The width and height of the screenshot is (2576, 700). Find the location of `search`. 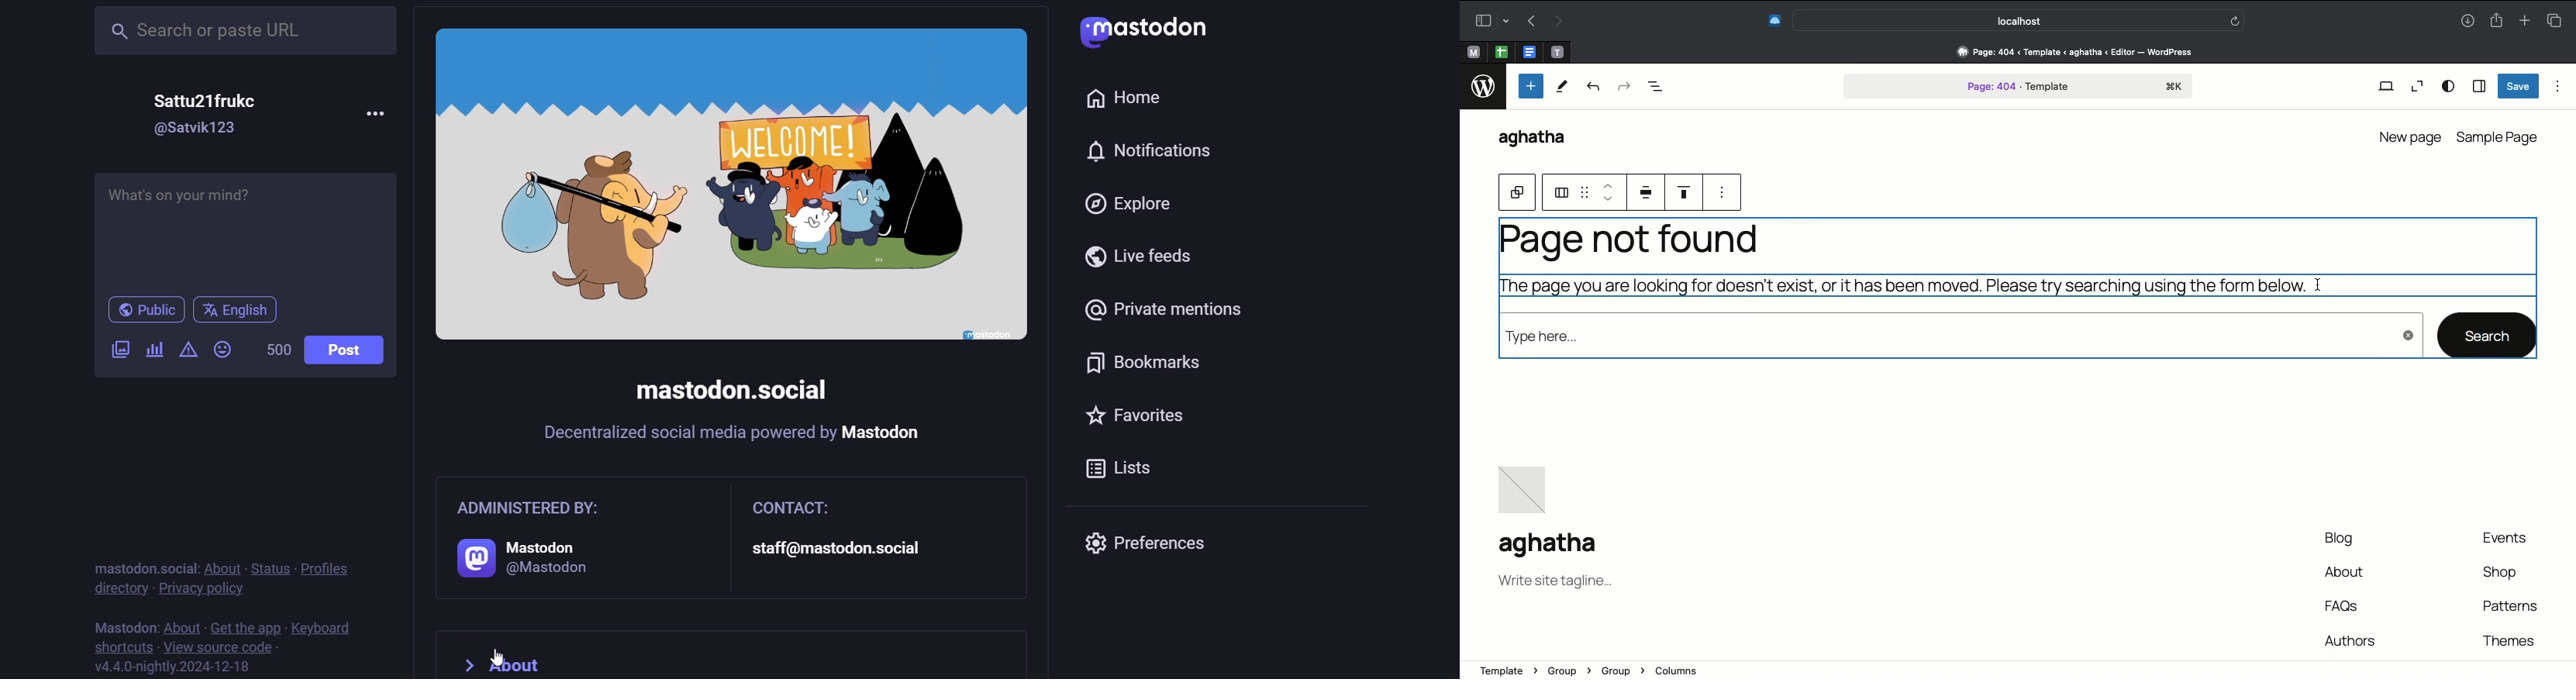

search is located at coordinates (2488, 334).